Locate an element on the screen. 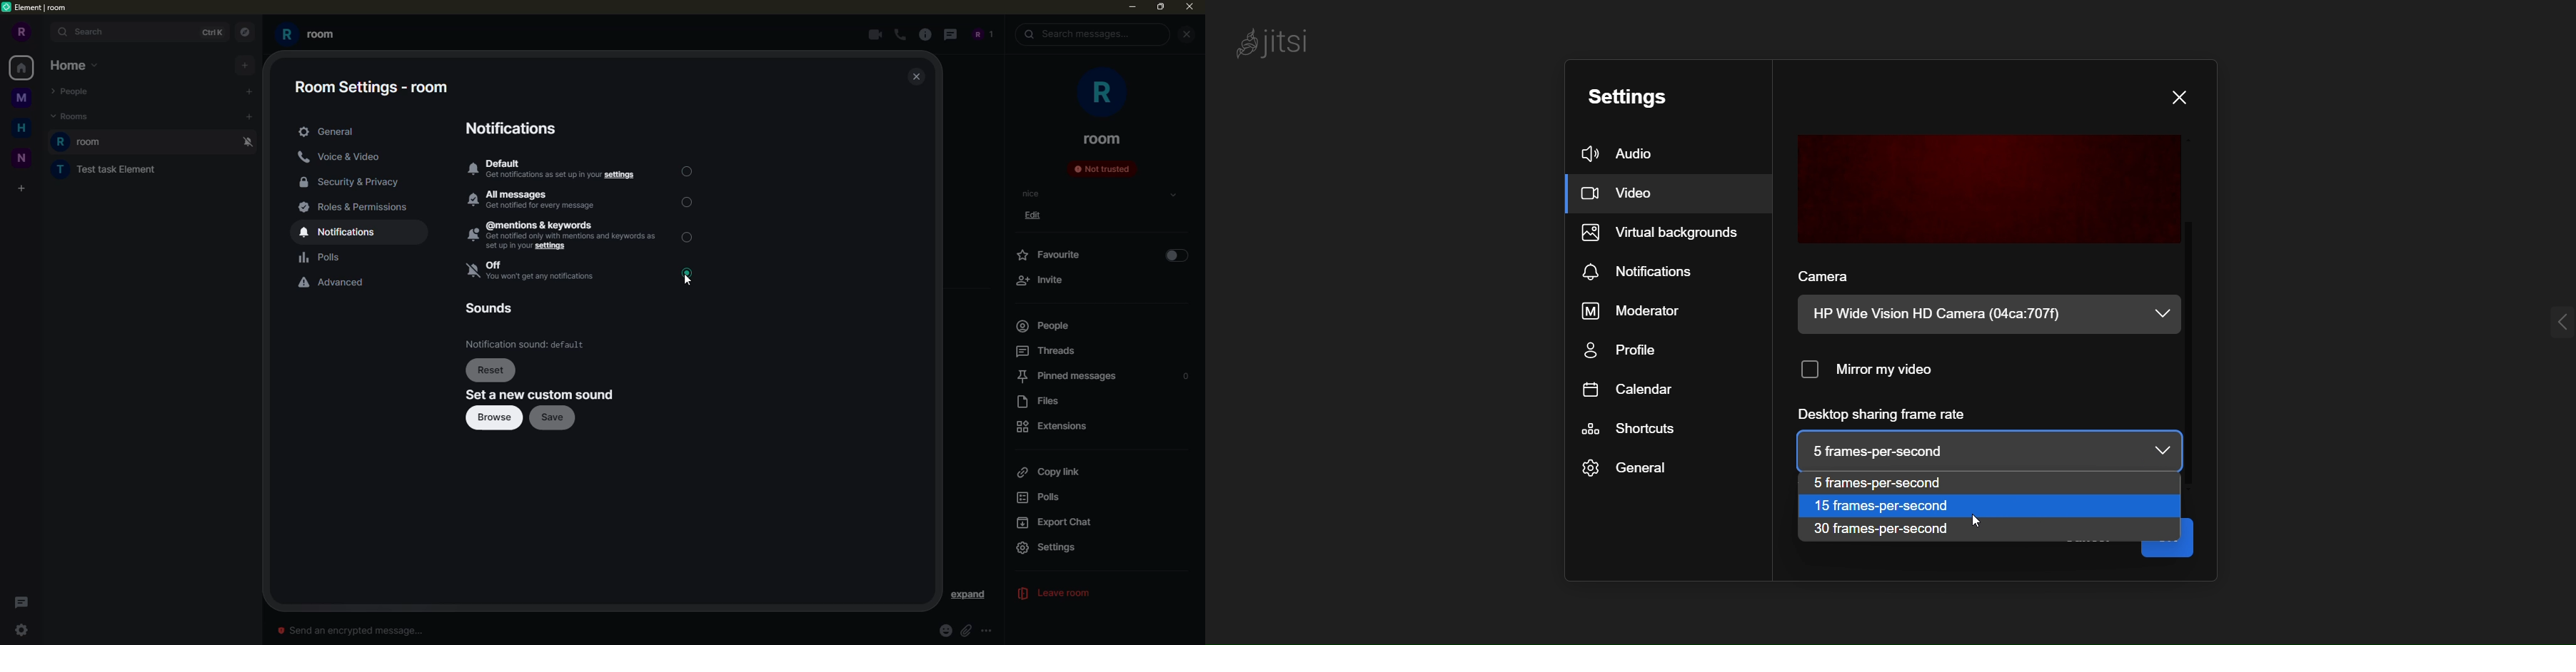  reset is located at coordinates (492, 370).